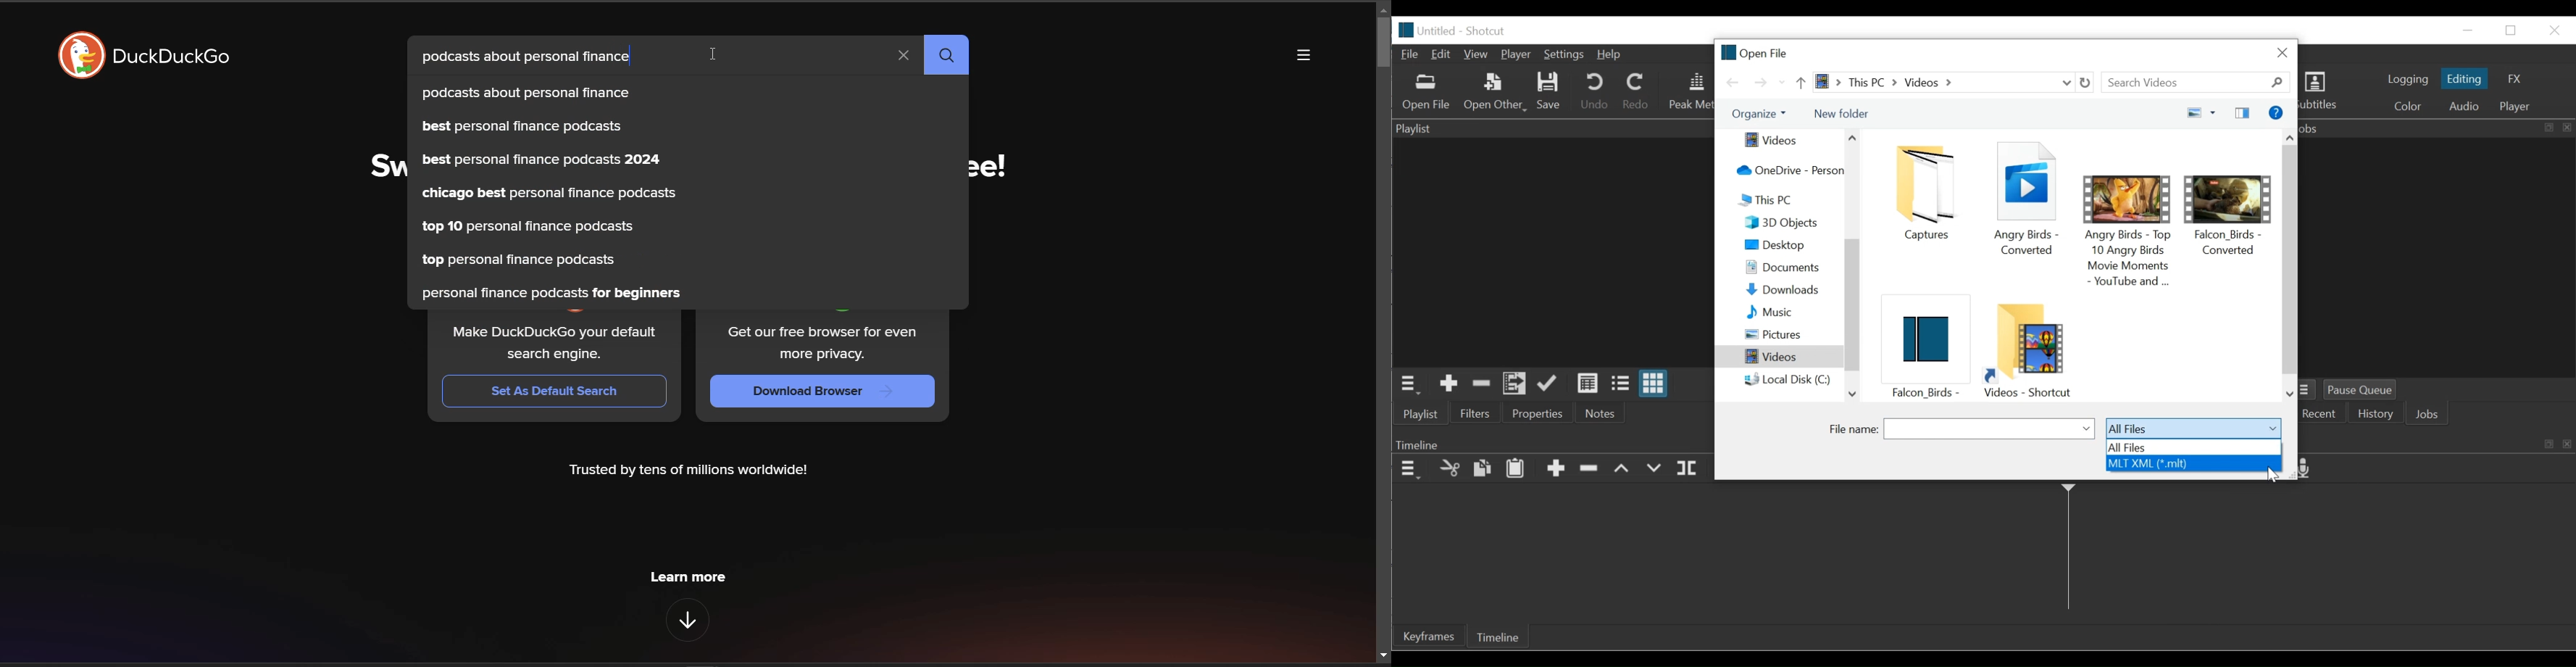  Describe the element at coordinates (2407, 80) in the screenshot. I see `logging` at that location.